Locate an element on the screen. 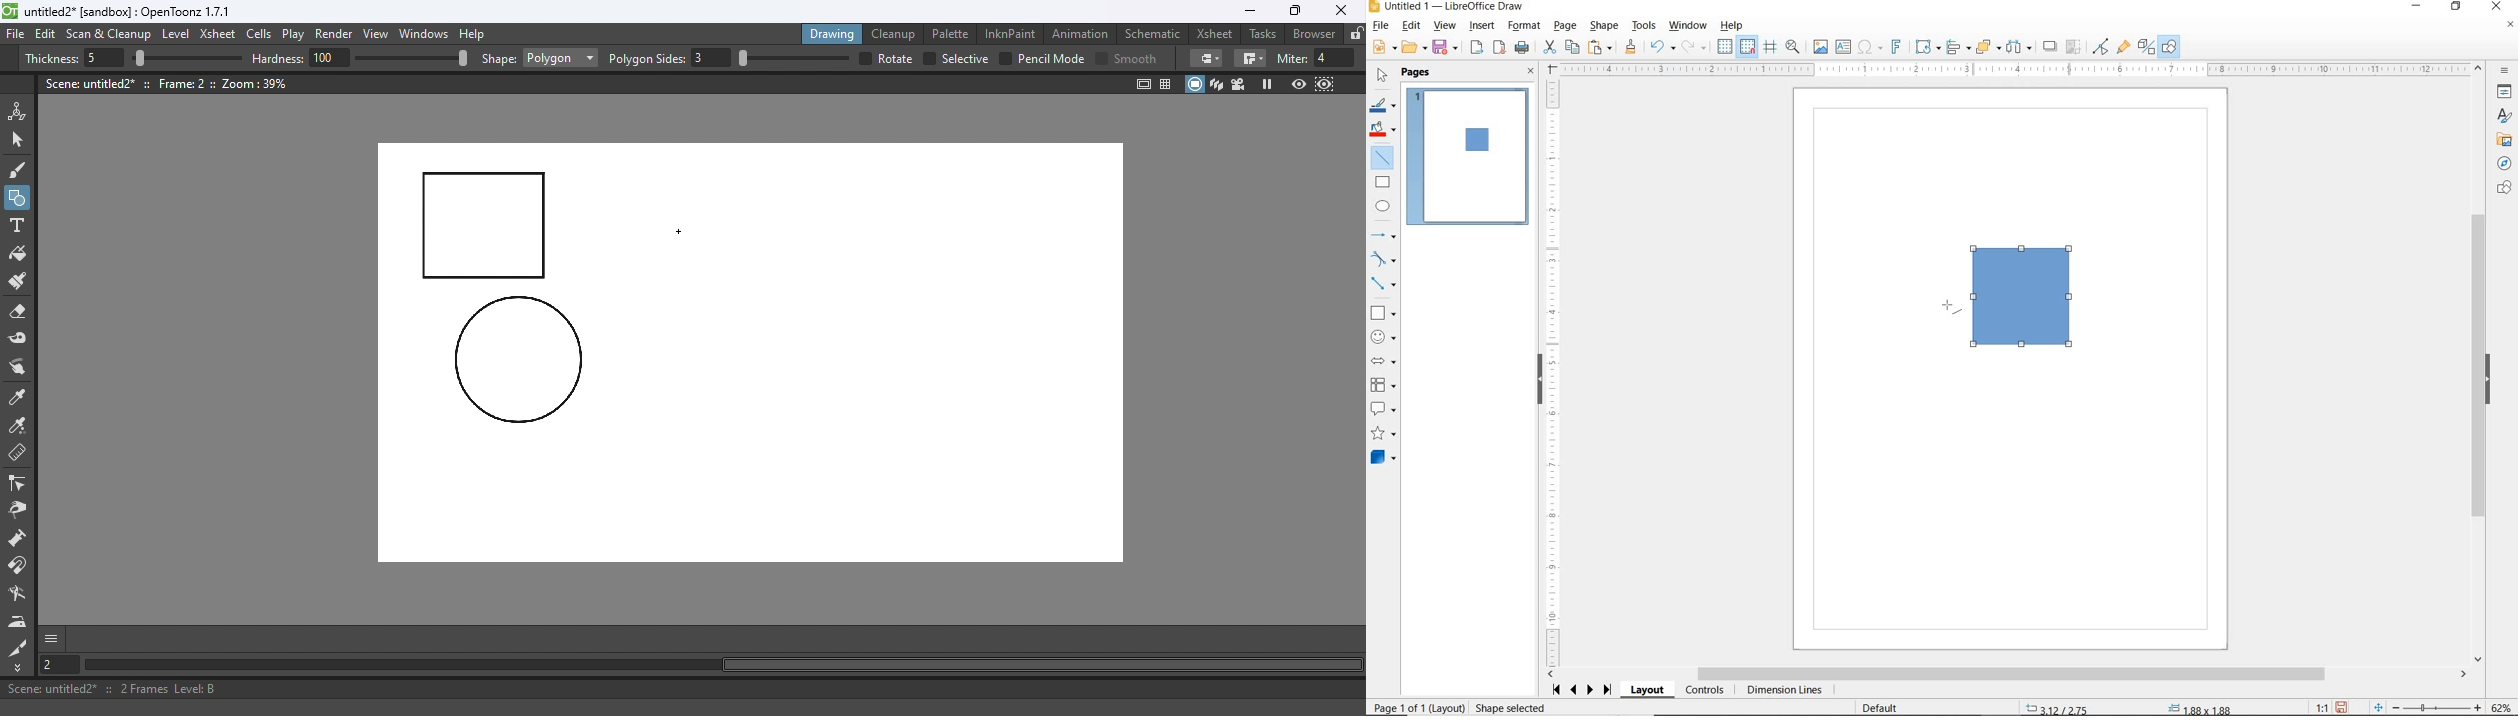 This screenshot has height=728, width=2520. ALIGN OBJECTS is located at coordinates (1958, 47).